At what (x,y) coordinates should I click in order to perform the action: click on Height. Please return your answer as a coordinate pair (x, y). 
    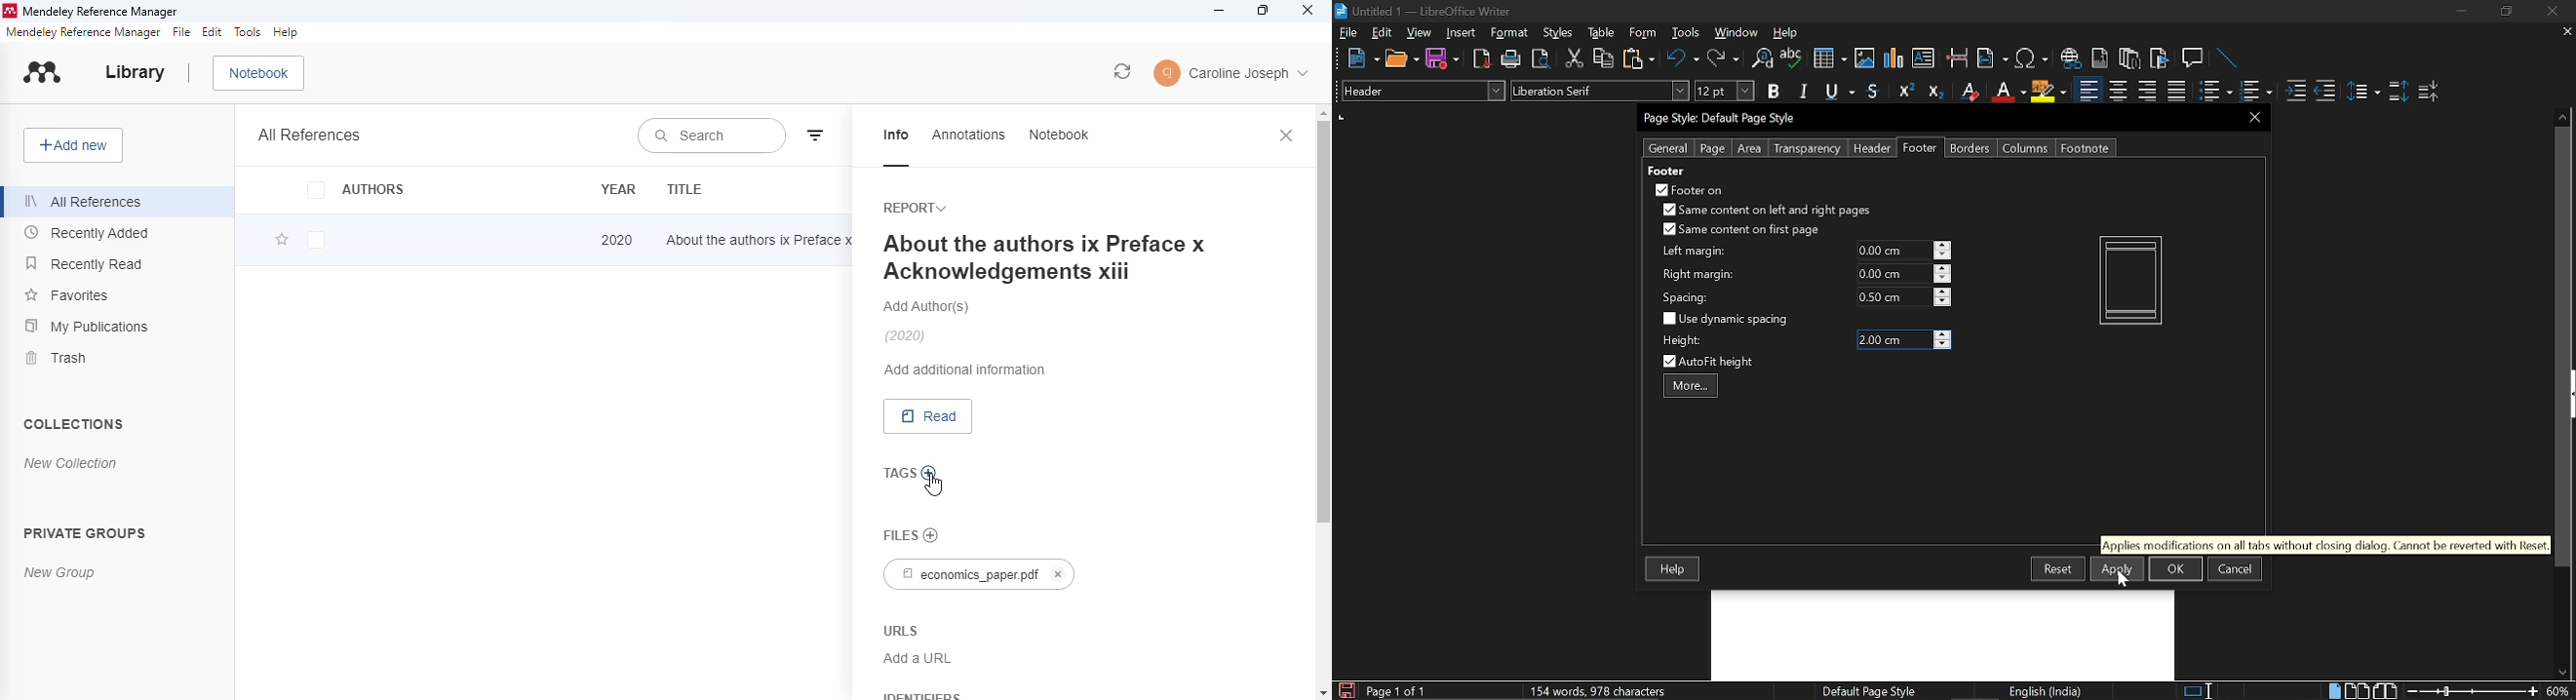
    Looking at the image, I should click on (1894, 340).